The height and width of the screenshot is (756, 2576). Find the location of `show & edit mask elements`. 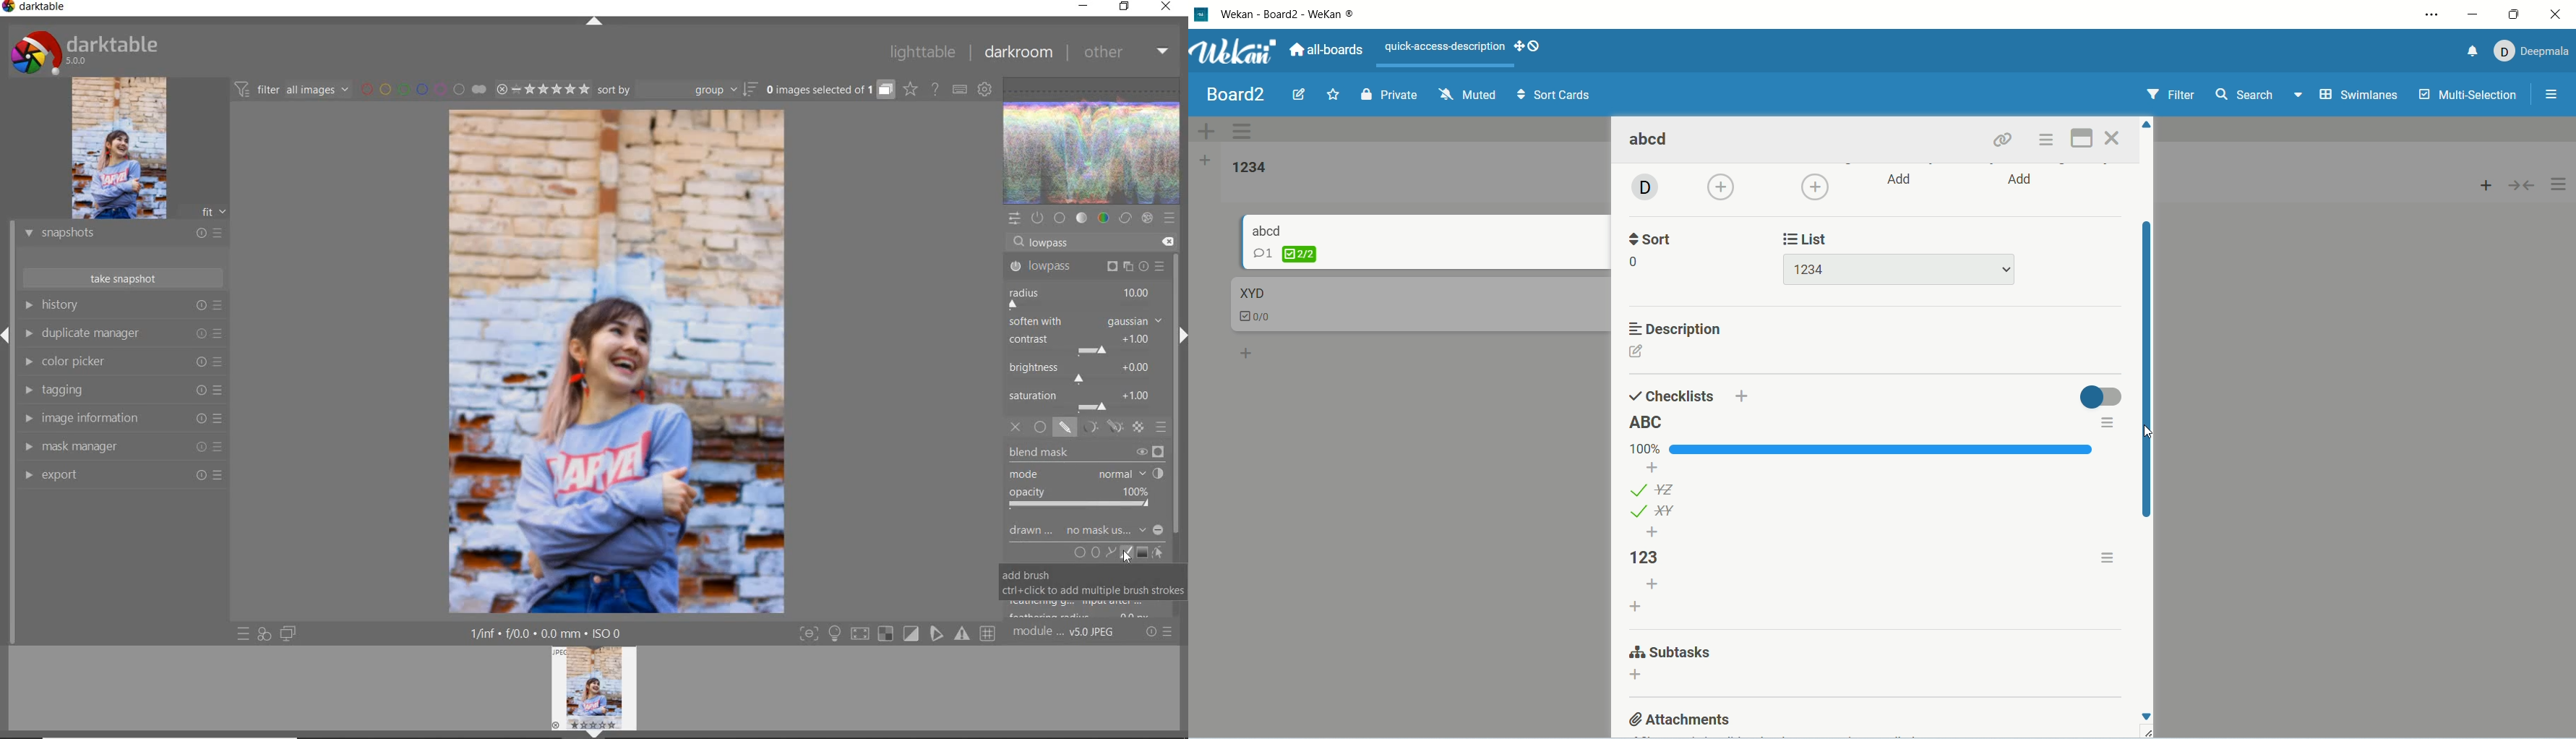

show & edit mask elements is located at coordinates (1159, 554).